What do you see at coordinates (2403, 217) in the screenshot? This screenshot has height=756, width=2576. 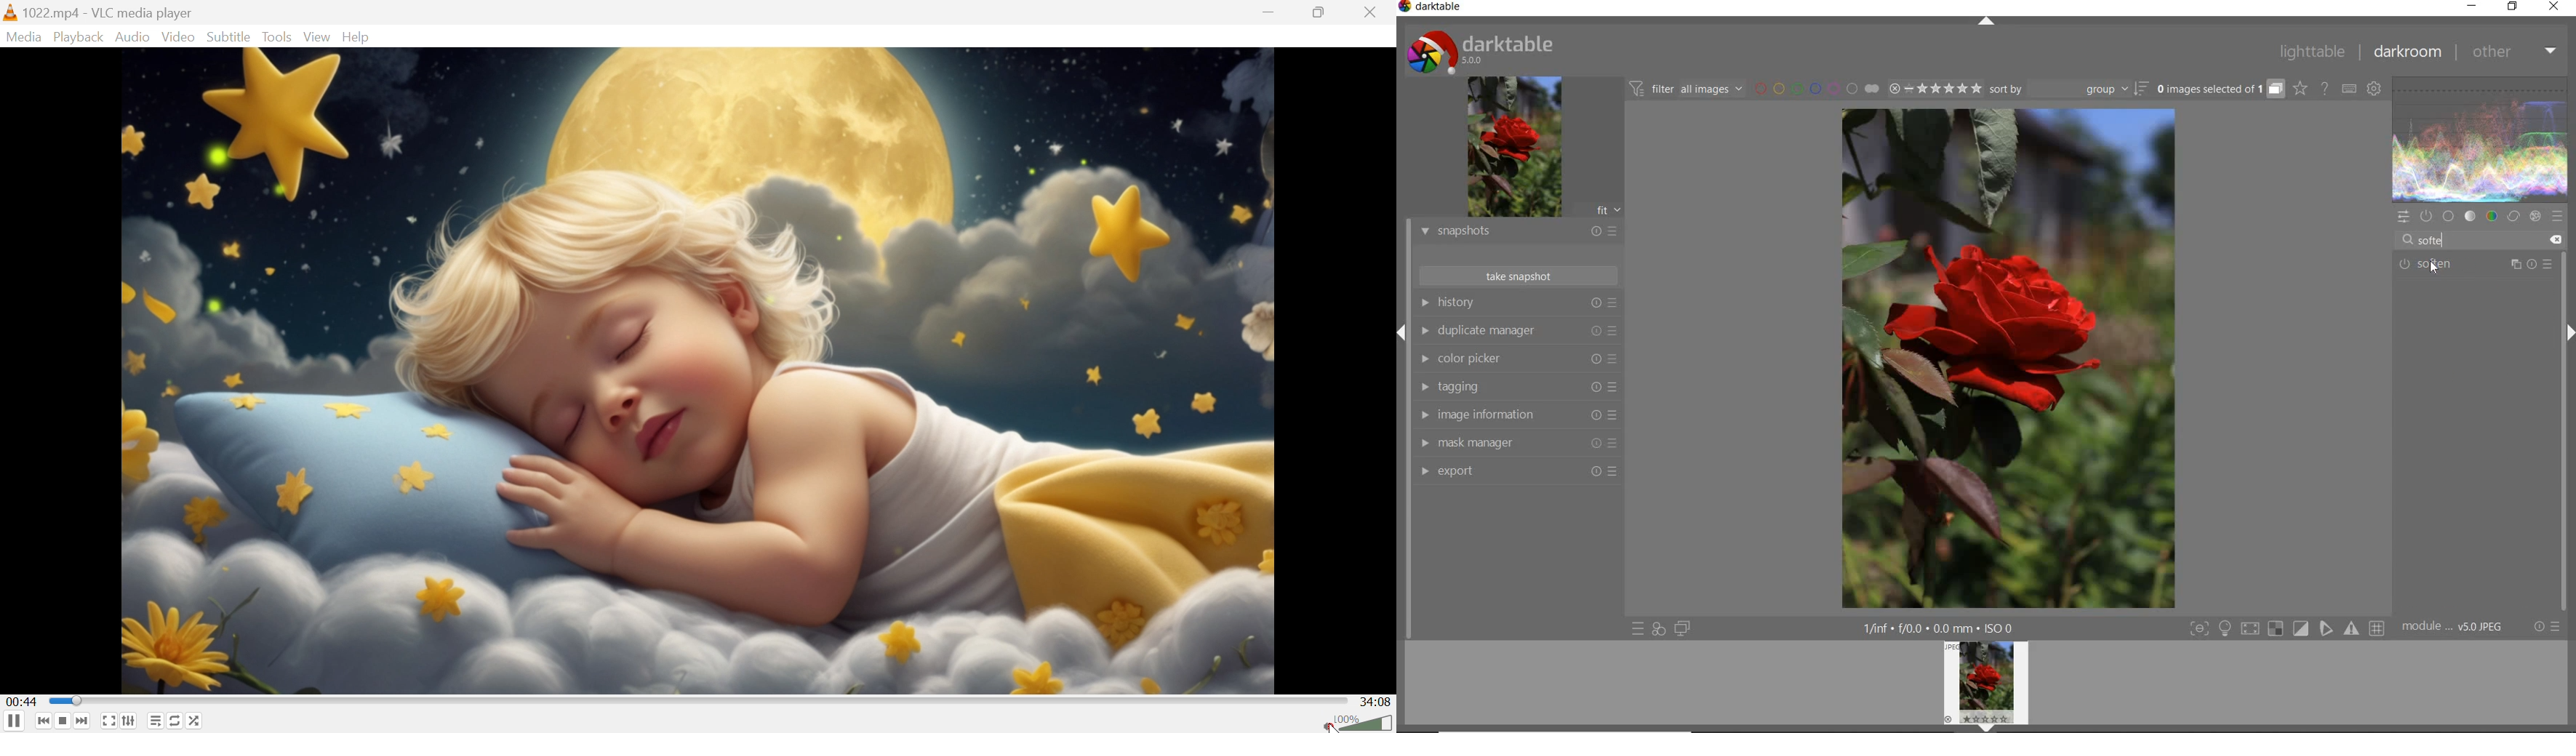 I see `quick access panel` at bounding box center [2403, 217].